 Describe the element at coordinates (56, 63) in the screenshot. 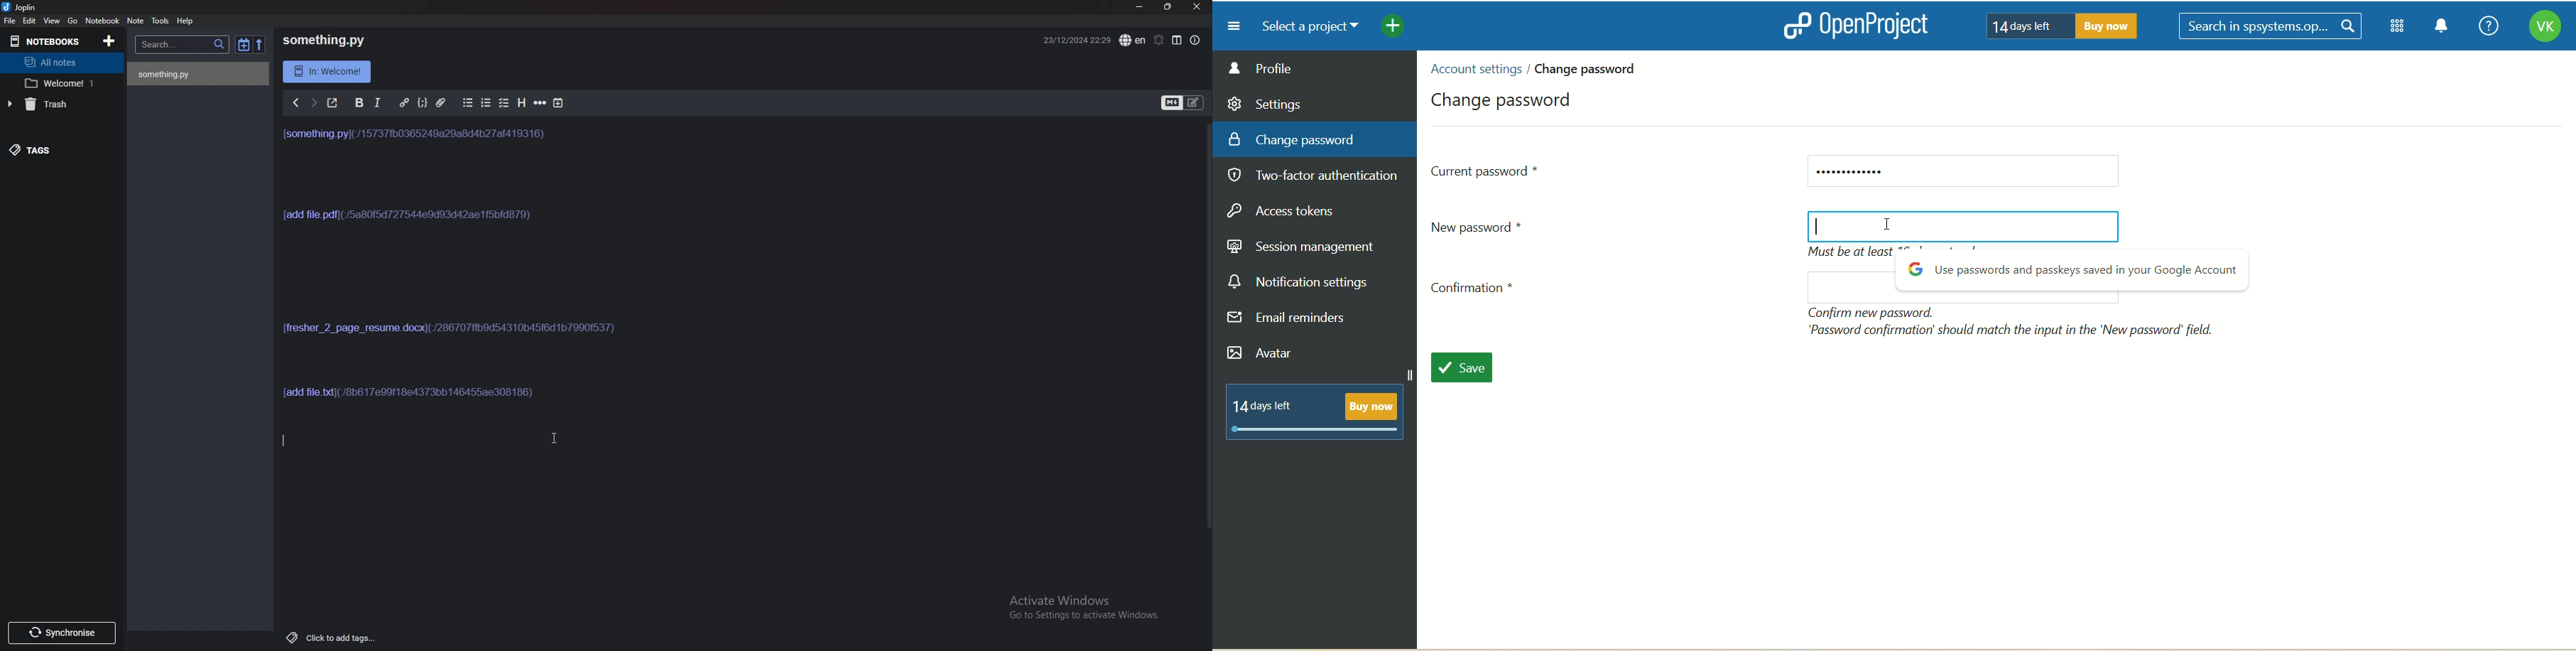

I see `All notes` at that location.